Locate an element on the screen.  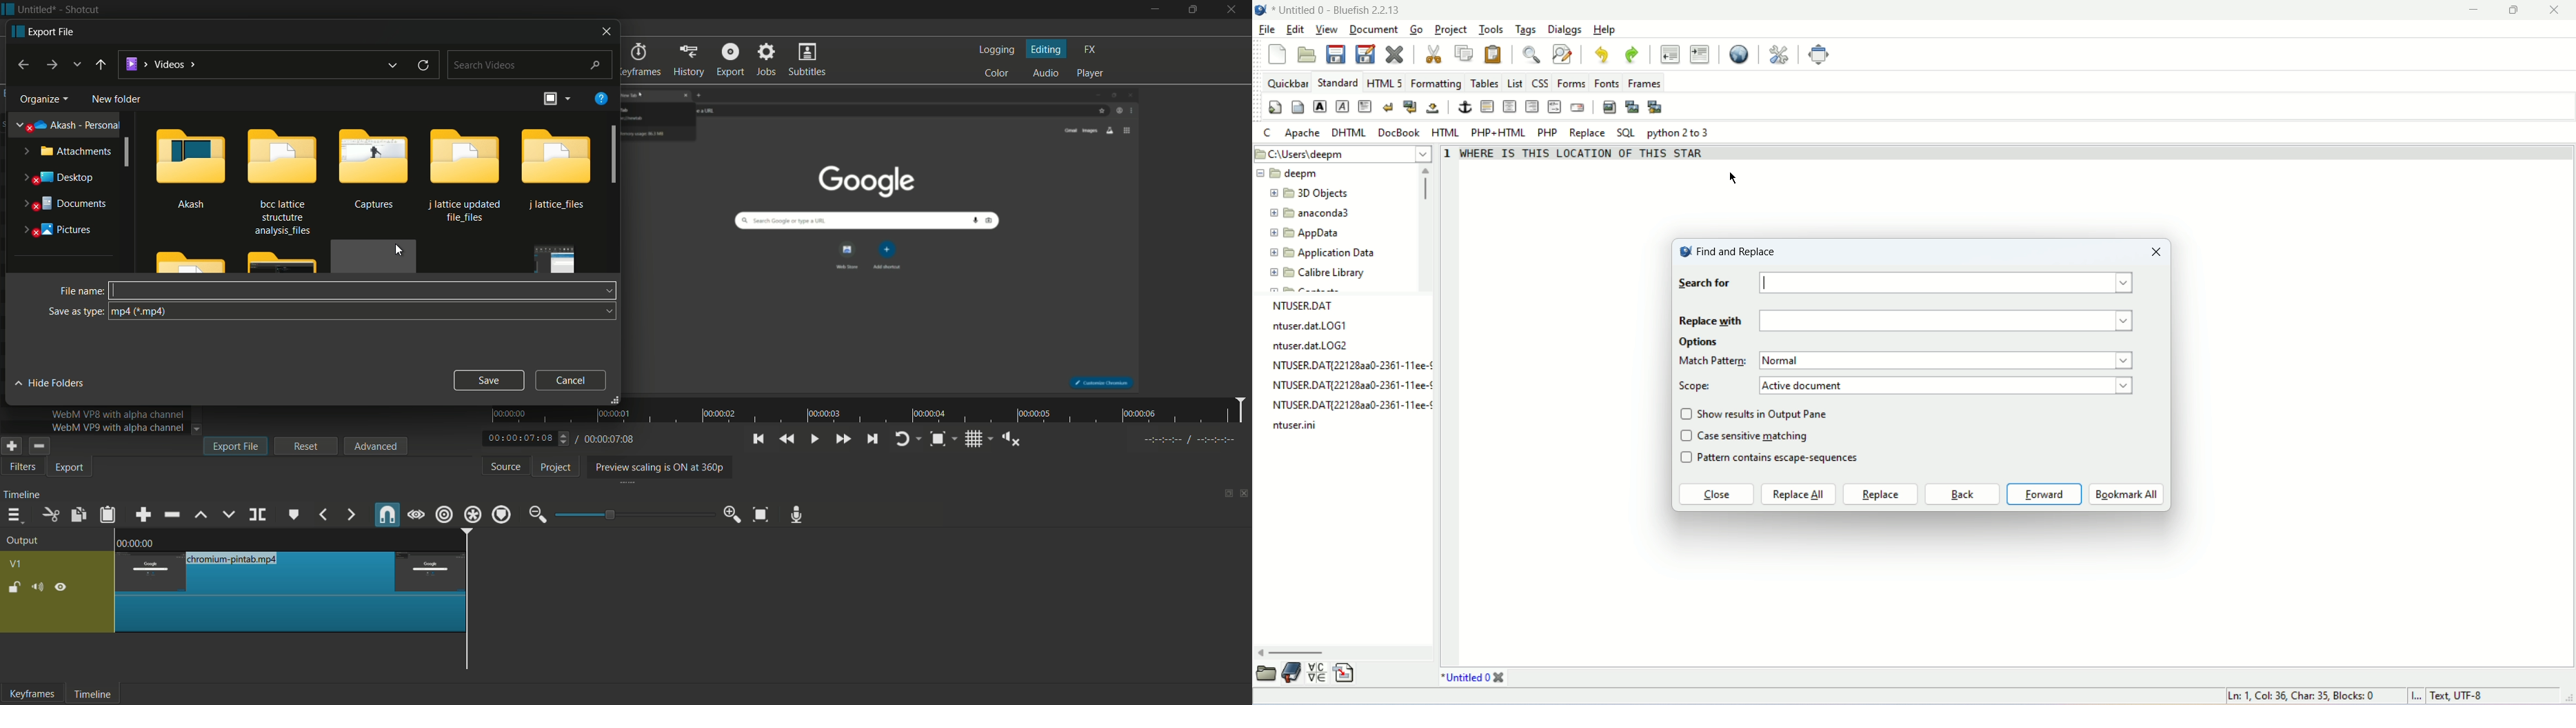
list is located at coordinates (1516, 83).